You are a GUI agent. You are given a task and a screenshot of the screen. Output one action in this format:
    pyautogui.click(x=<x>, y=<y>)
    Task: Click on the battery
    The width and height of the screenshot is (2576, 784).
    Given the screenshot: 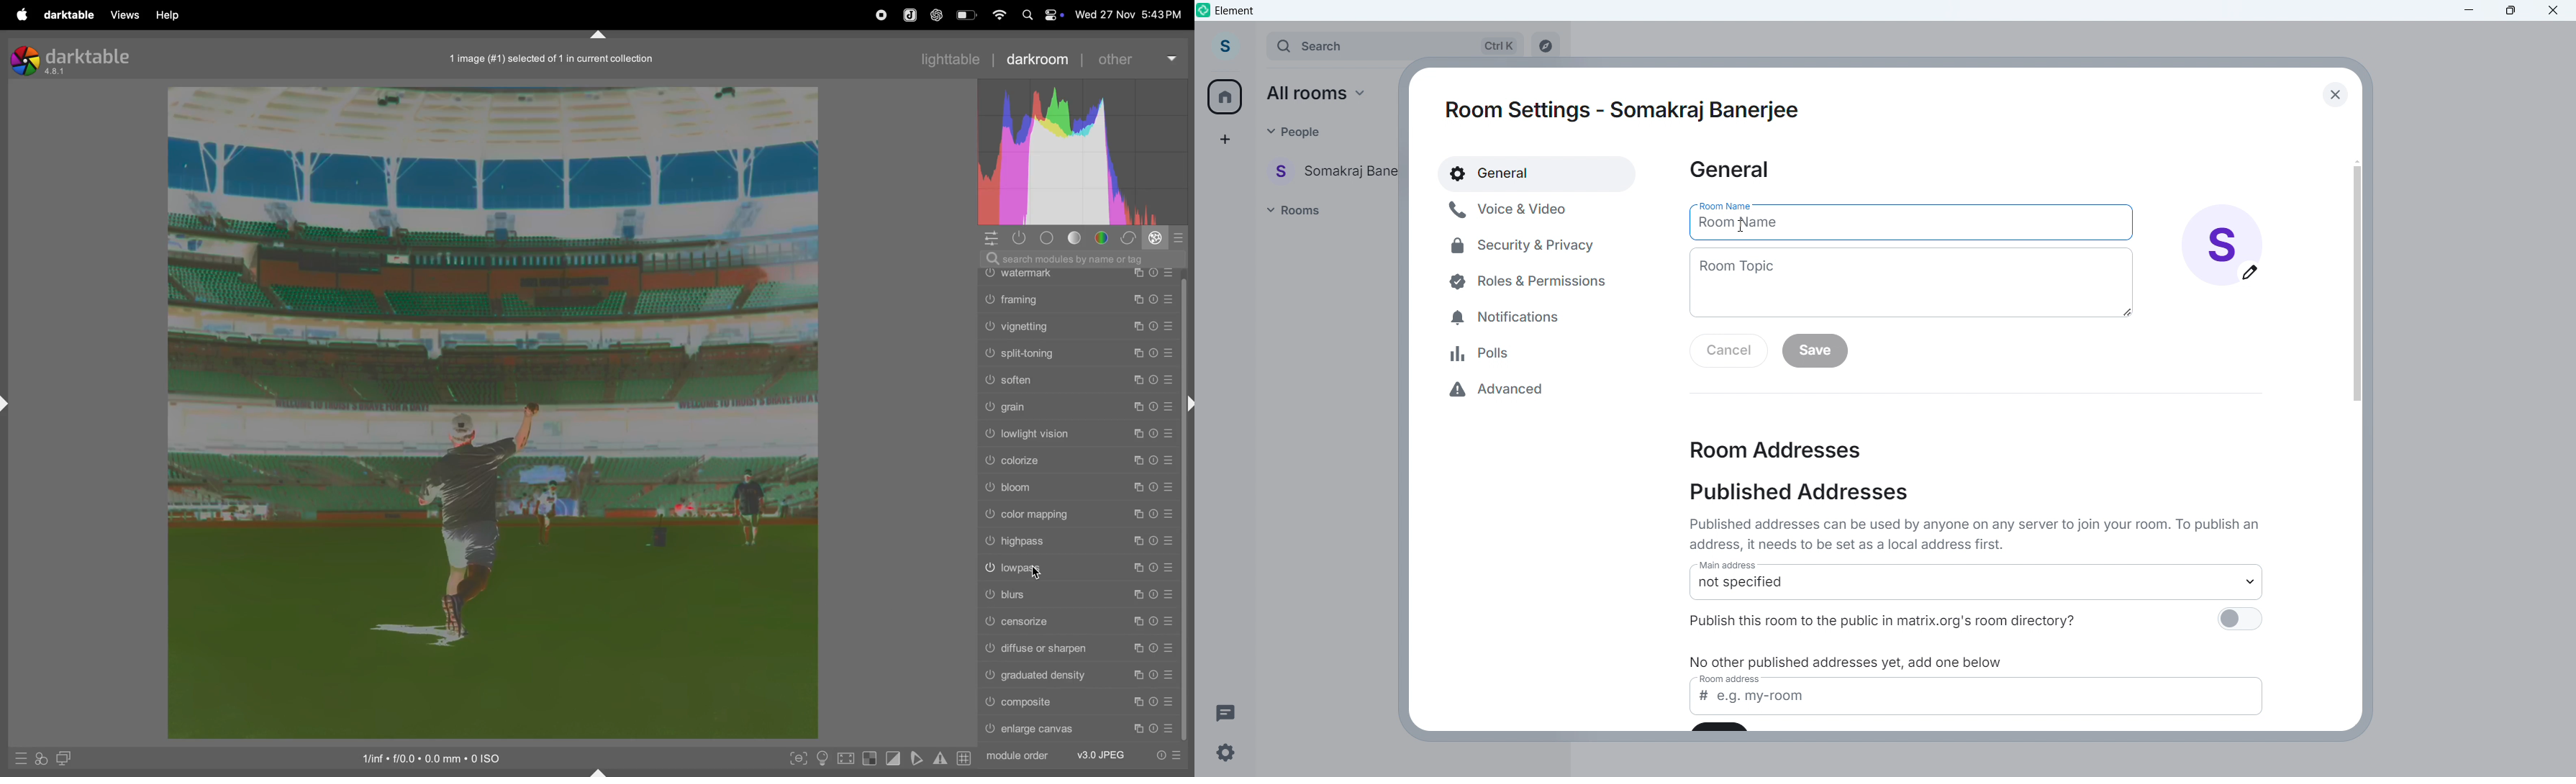 What is the action you would take?
    pyautogui.click(x=968, y=15)
    